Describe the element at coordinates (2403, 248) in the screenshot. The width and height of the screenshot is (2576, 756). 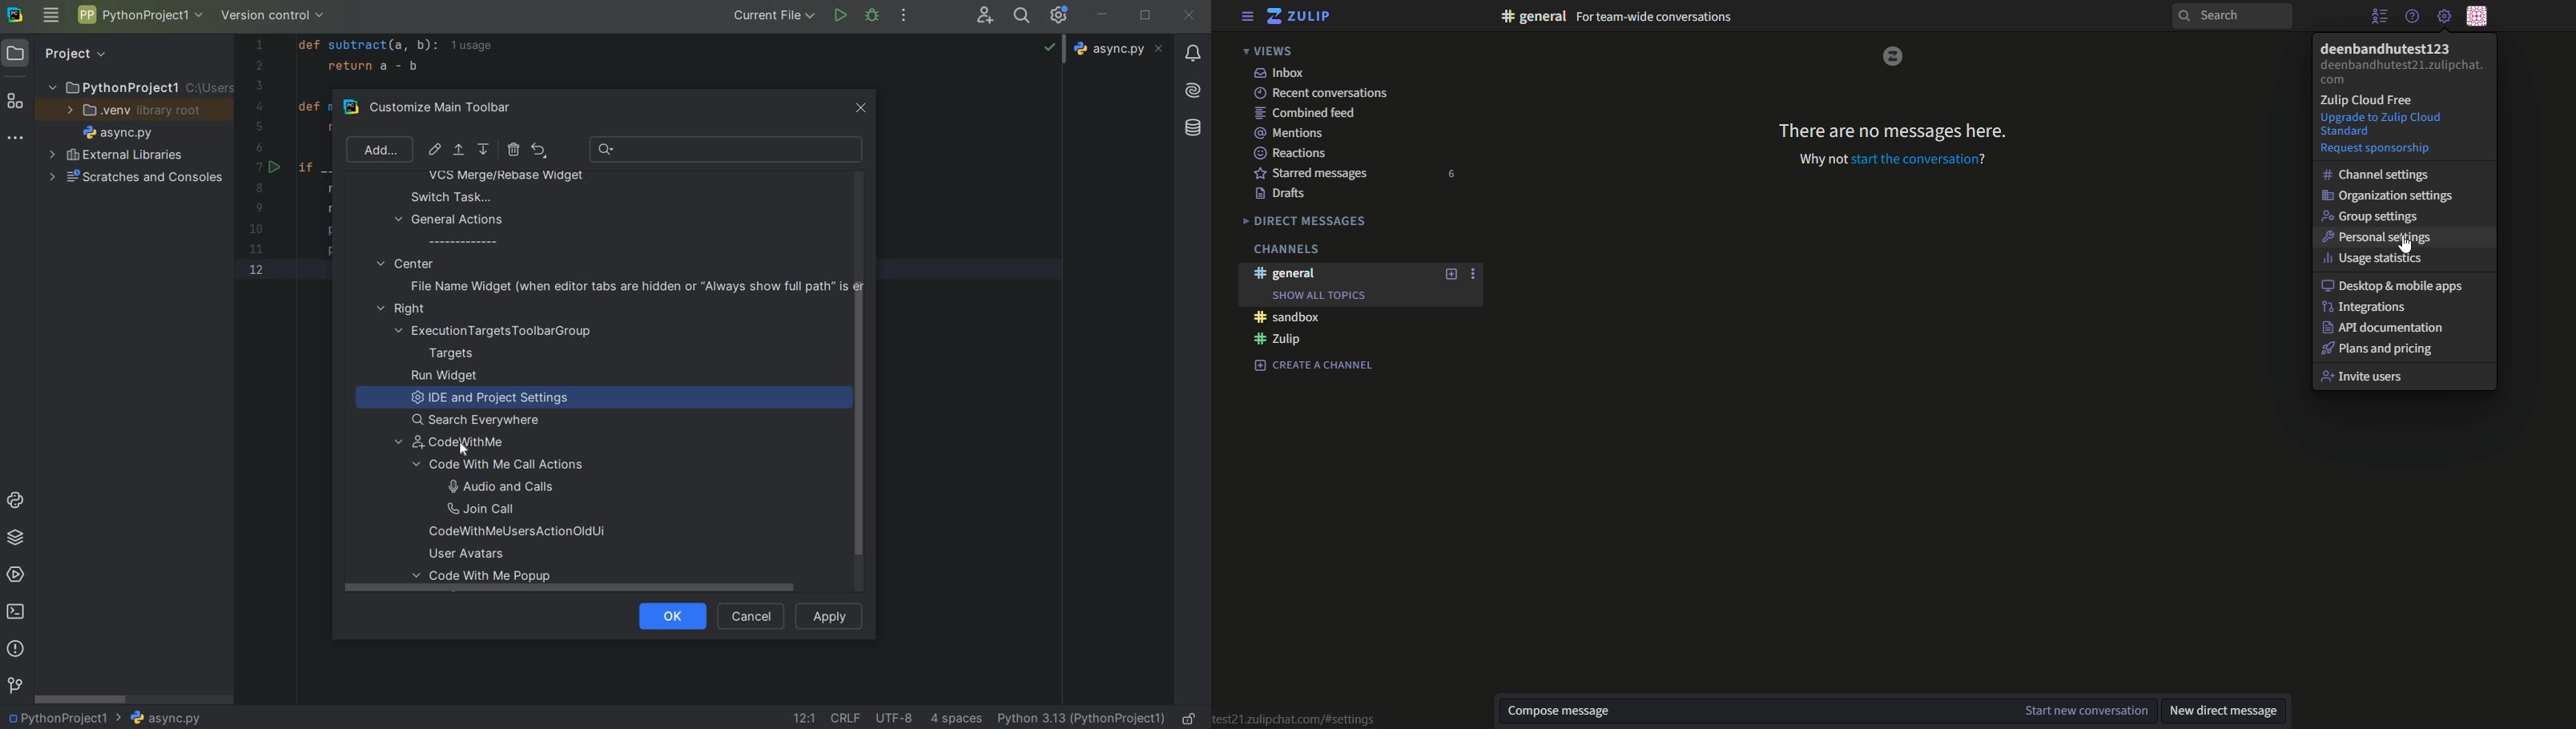
I see `Cursor` at that location.